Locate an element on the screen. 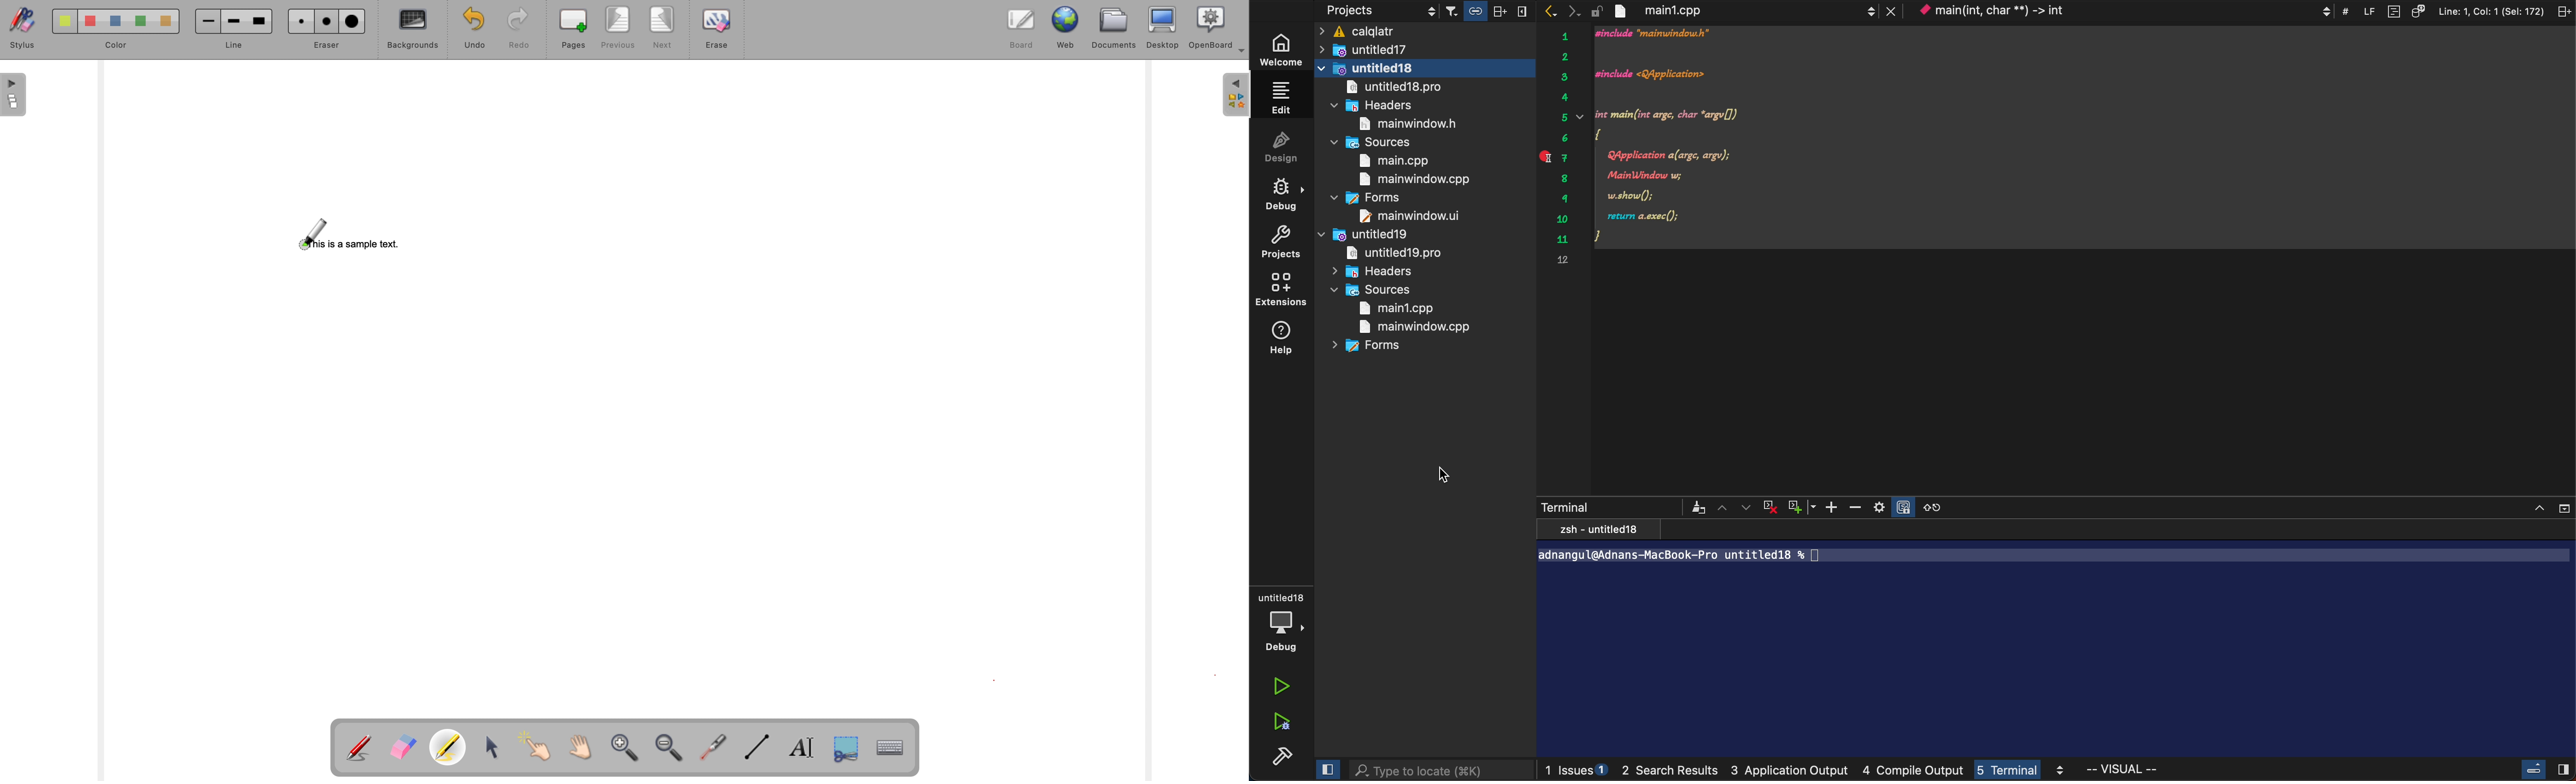 The image size is (2576, 784). untitled19 is located at coordinates (1365, 233).